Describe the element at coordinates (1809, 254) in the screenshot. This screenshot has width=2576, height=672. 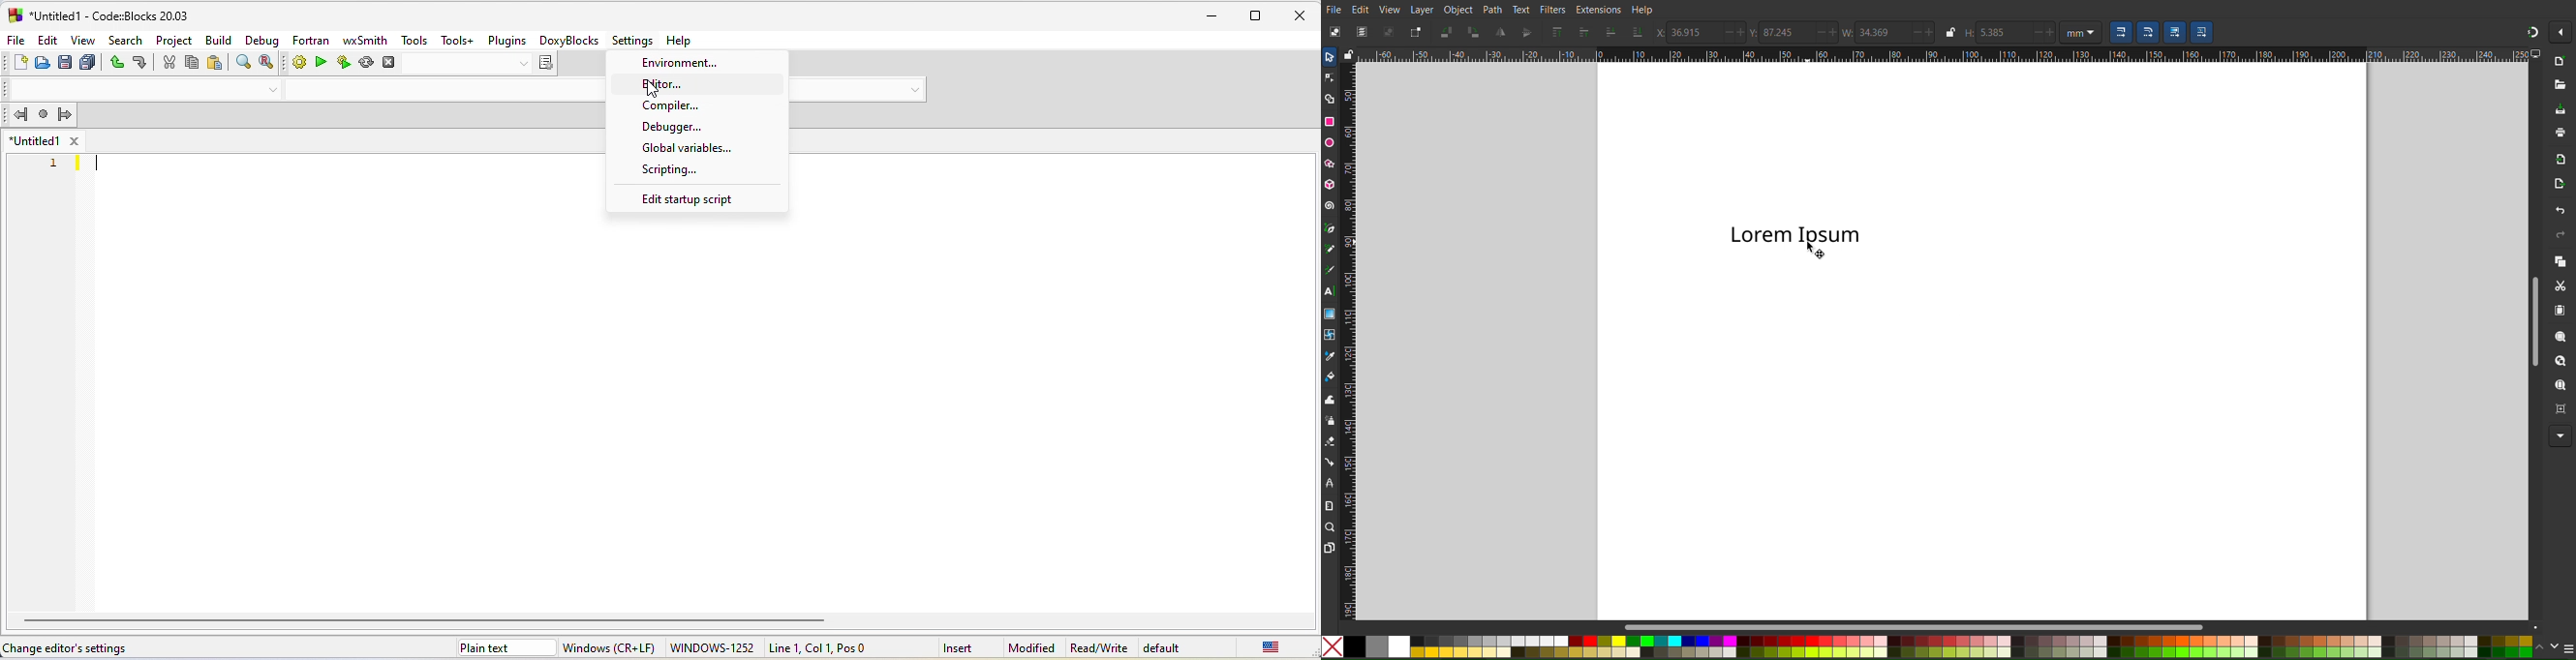
I see `Cursor` at that location.